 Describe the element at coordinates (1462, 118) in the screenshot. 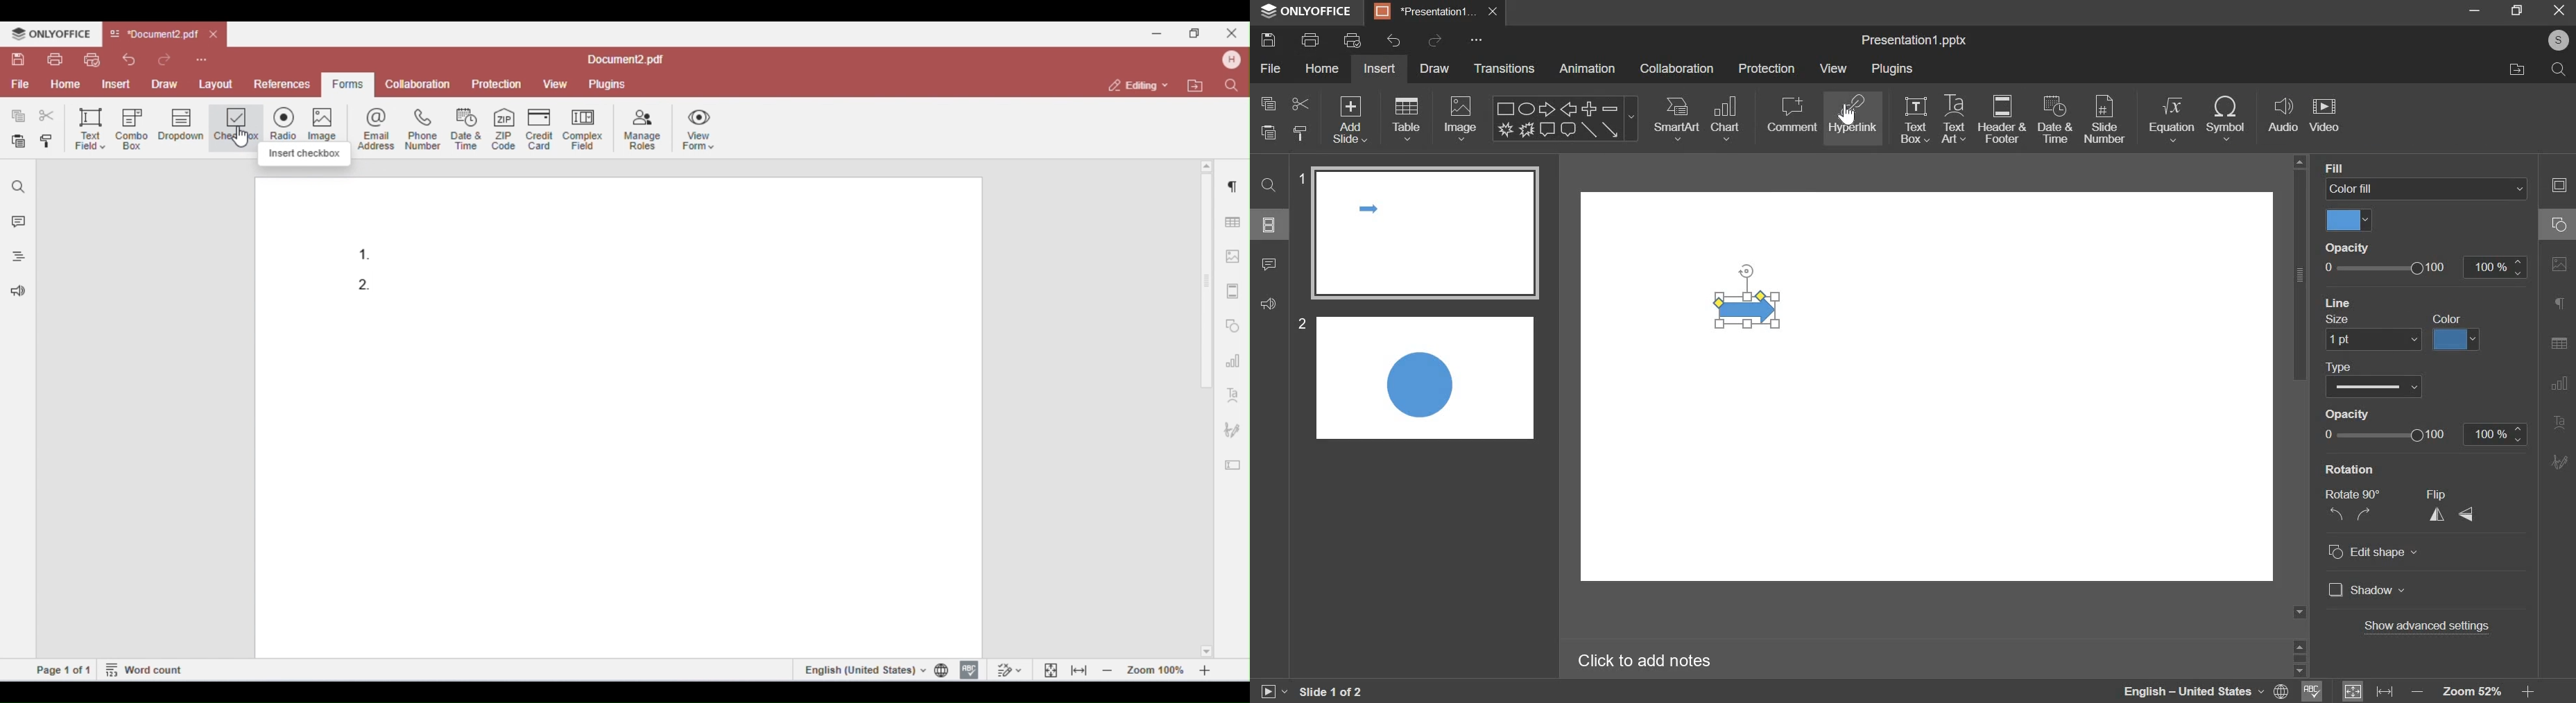

I see `image` at that location.